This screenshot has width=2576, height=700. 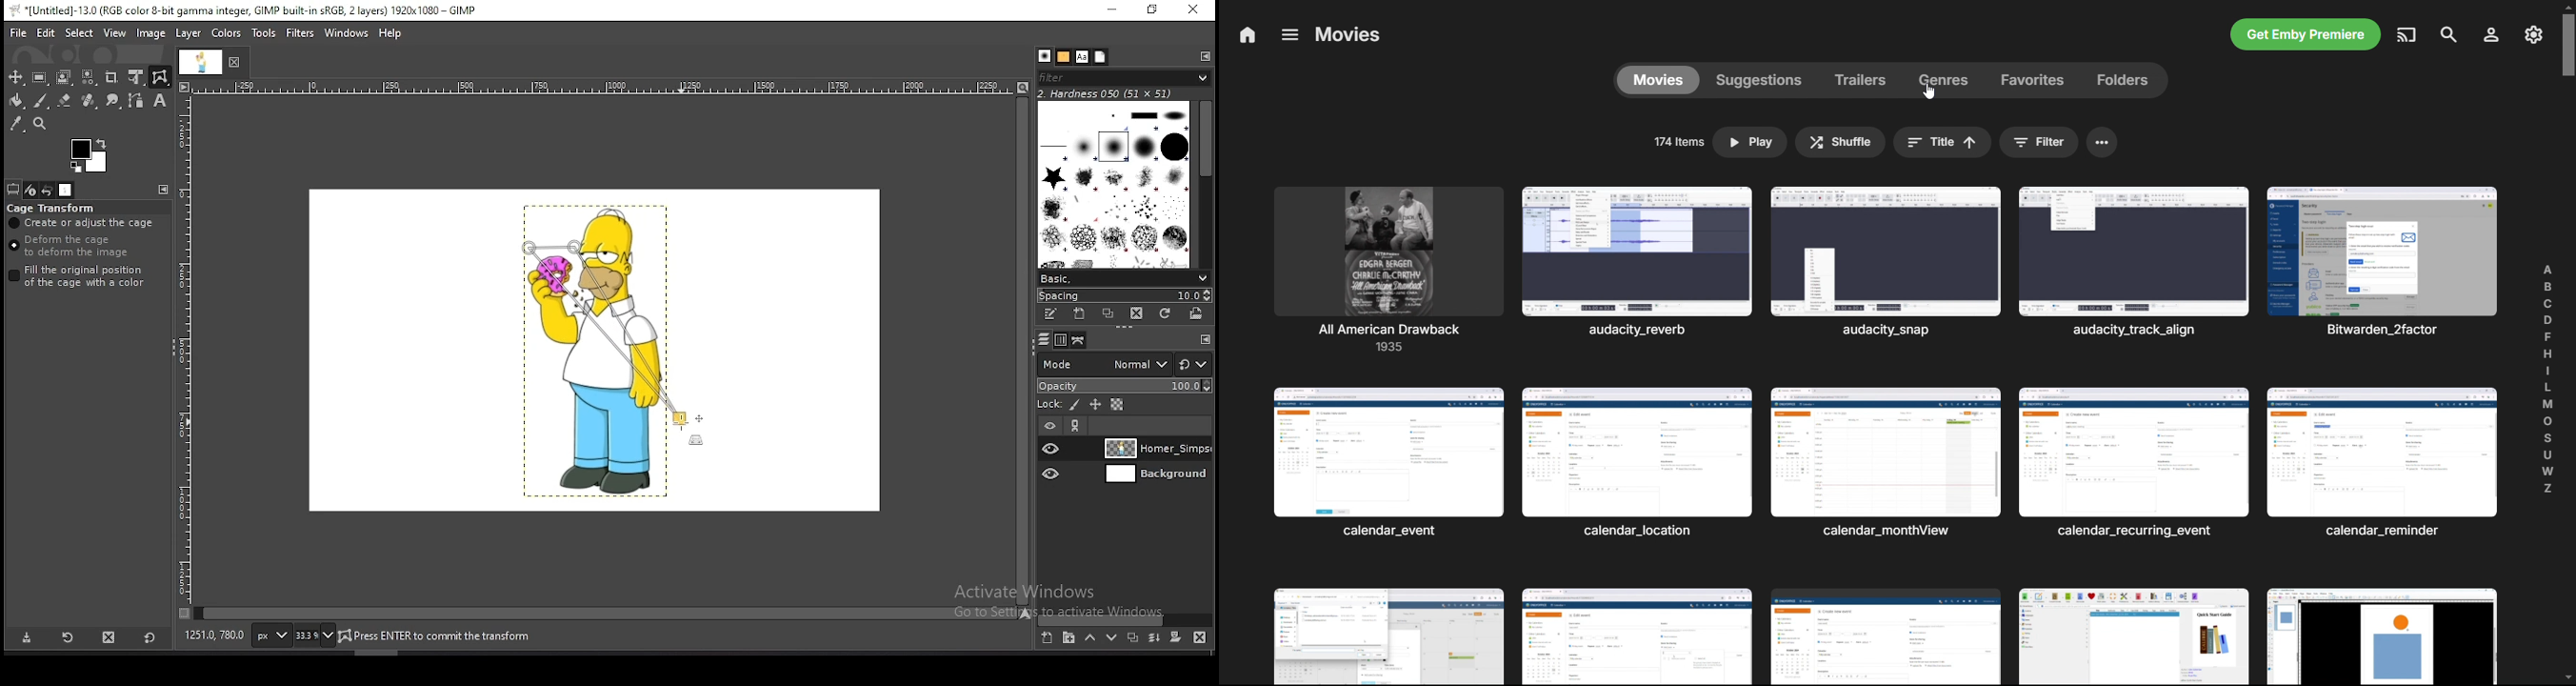 I want to click on shuffle, so click(x=1840, y=143).